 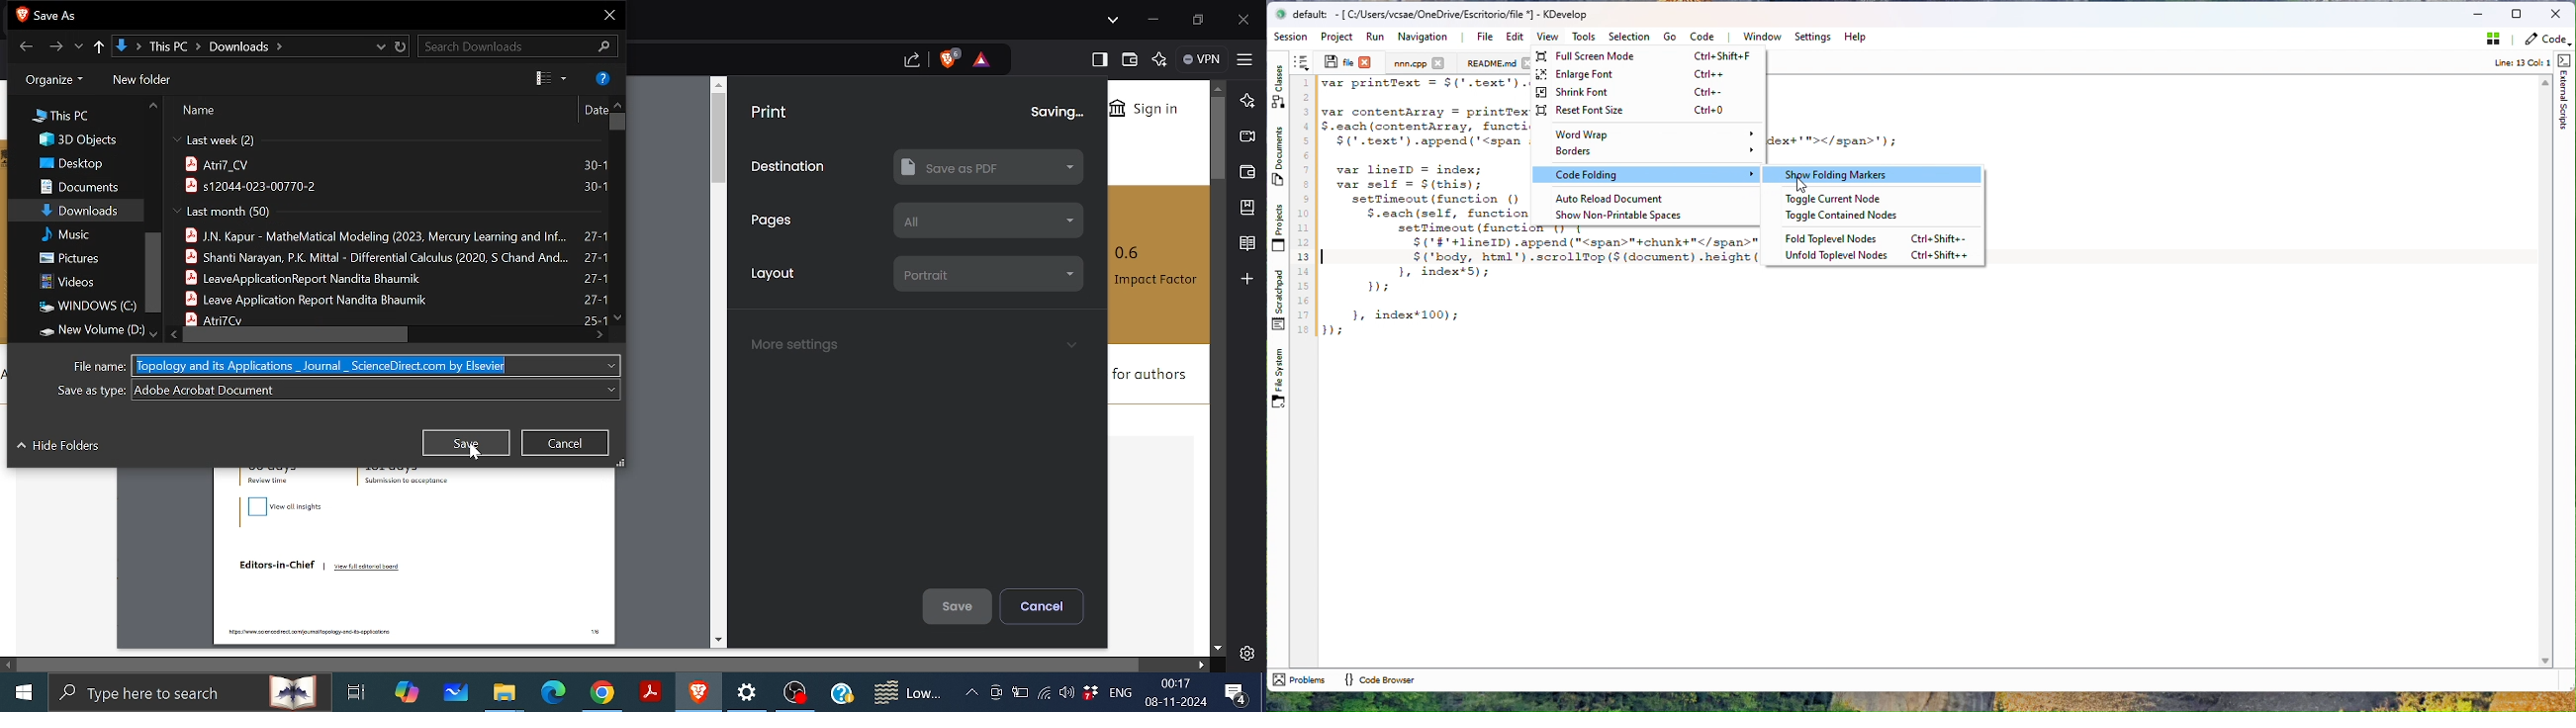 I want to click on Horizontal scrollbar for the save file window, so click(x=293, y=335).